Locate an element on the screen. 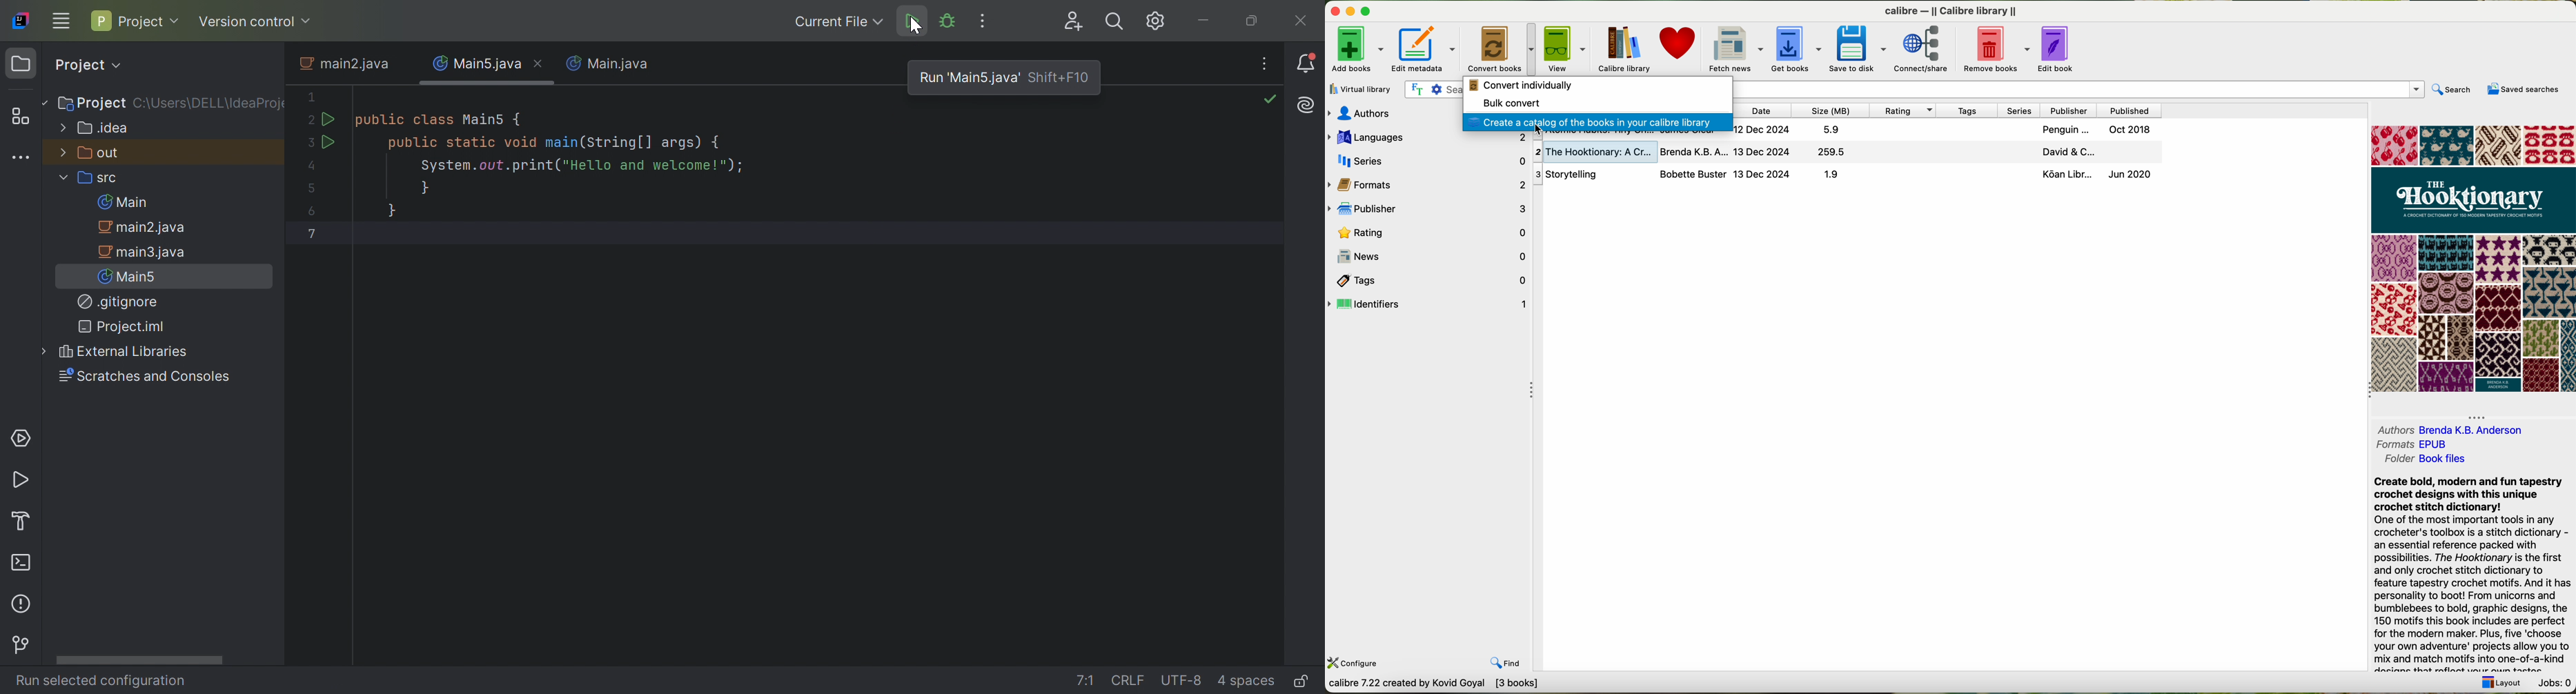 The image size is (2576, 700). rating is located at coordinates (1432, 232).